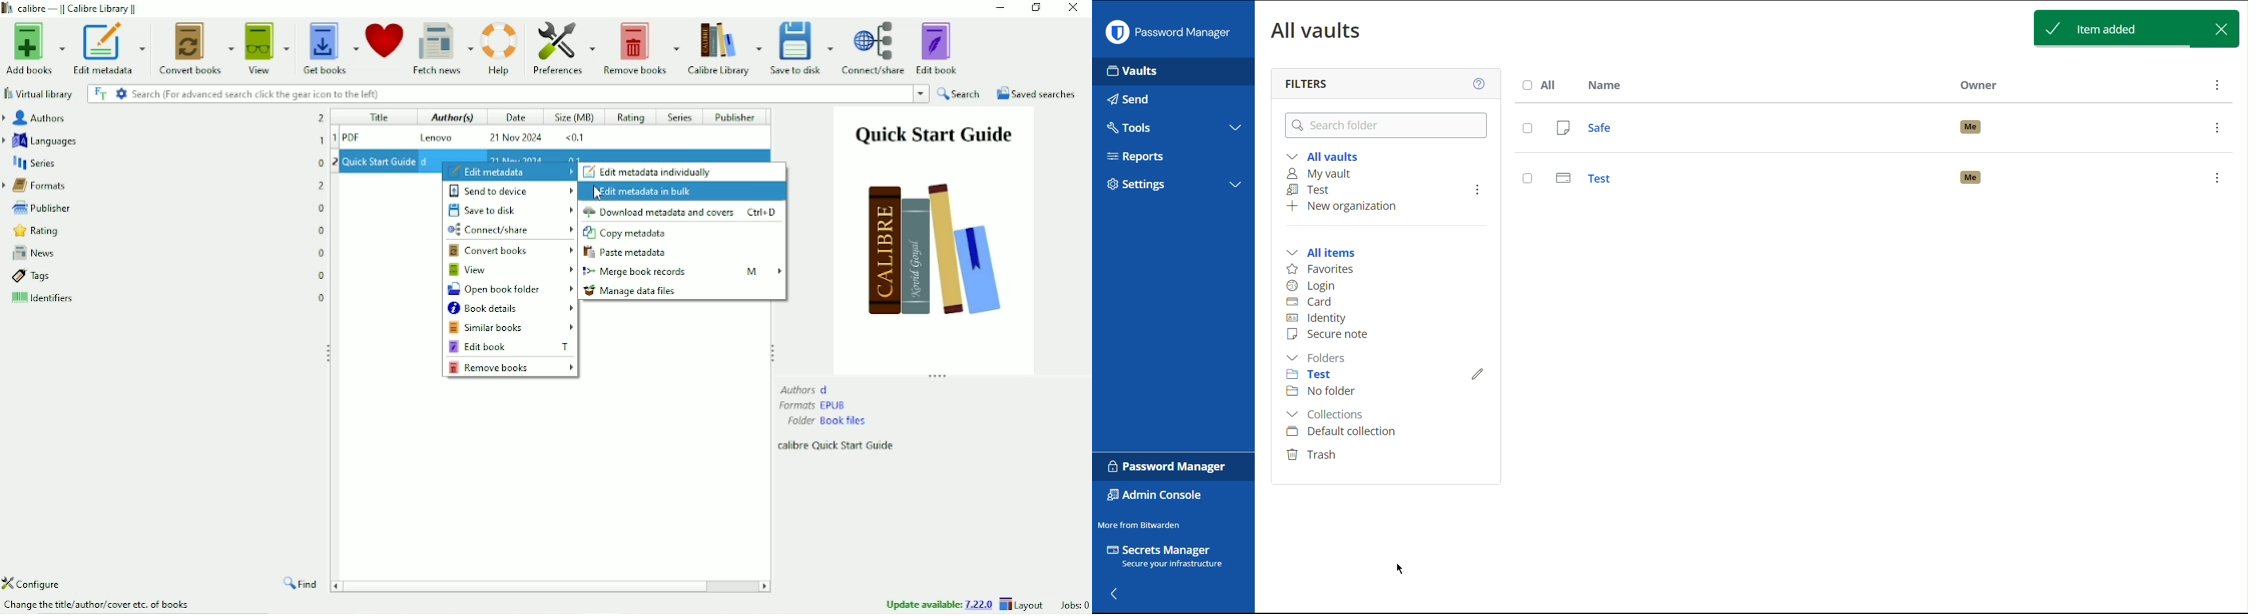 Image resolution: width=2268 pixels, height=616 pixels. I want to click on Languages, so click(164, 140).